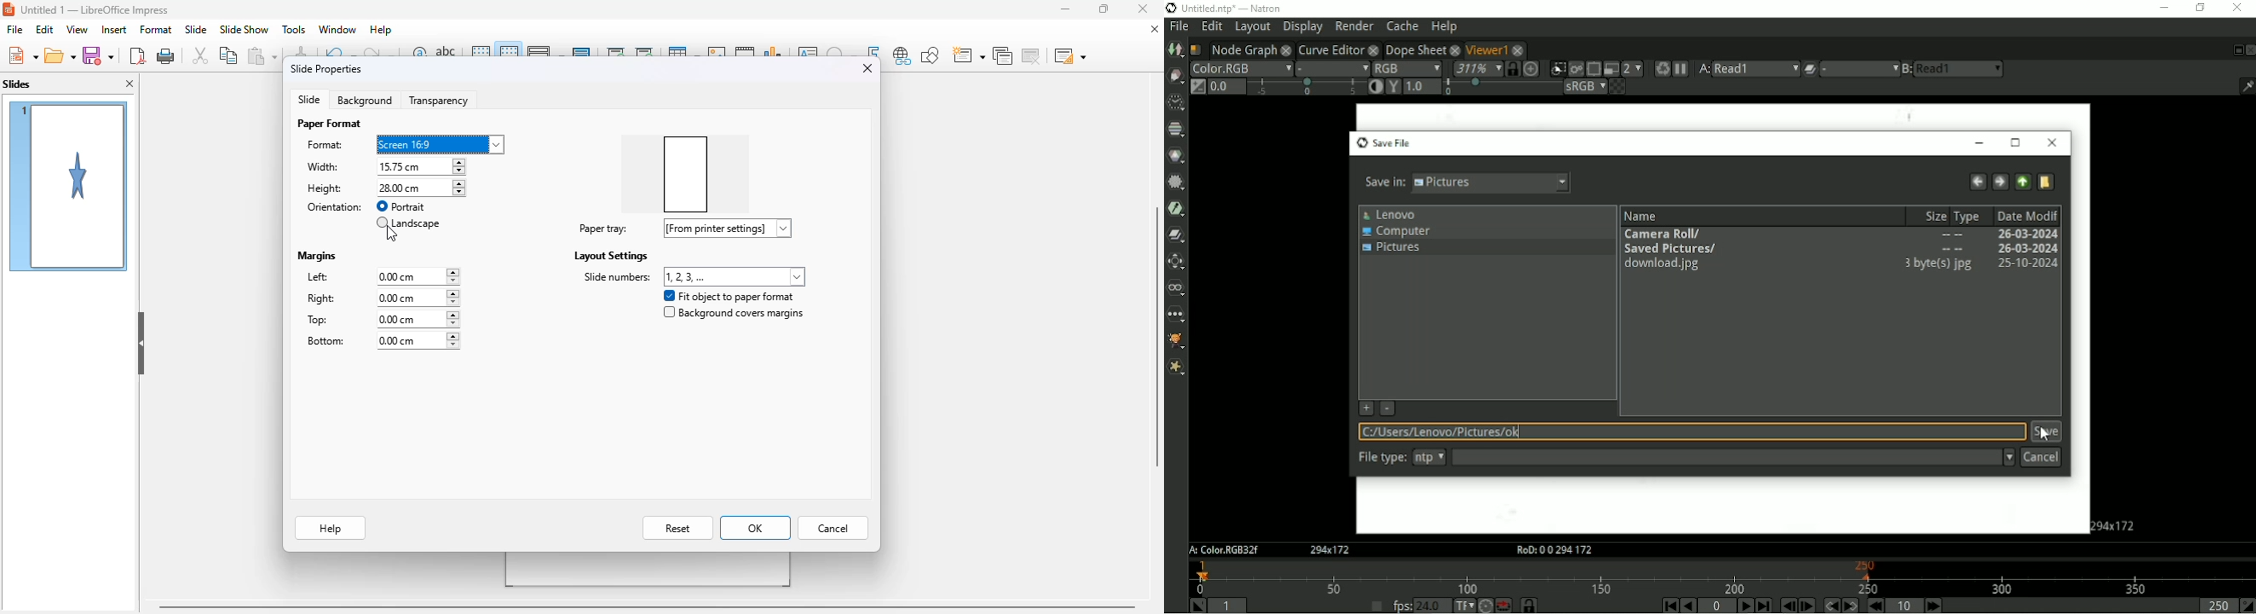 The image size is (2268, 616). I want to click on orientation:, so click(336, 206).